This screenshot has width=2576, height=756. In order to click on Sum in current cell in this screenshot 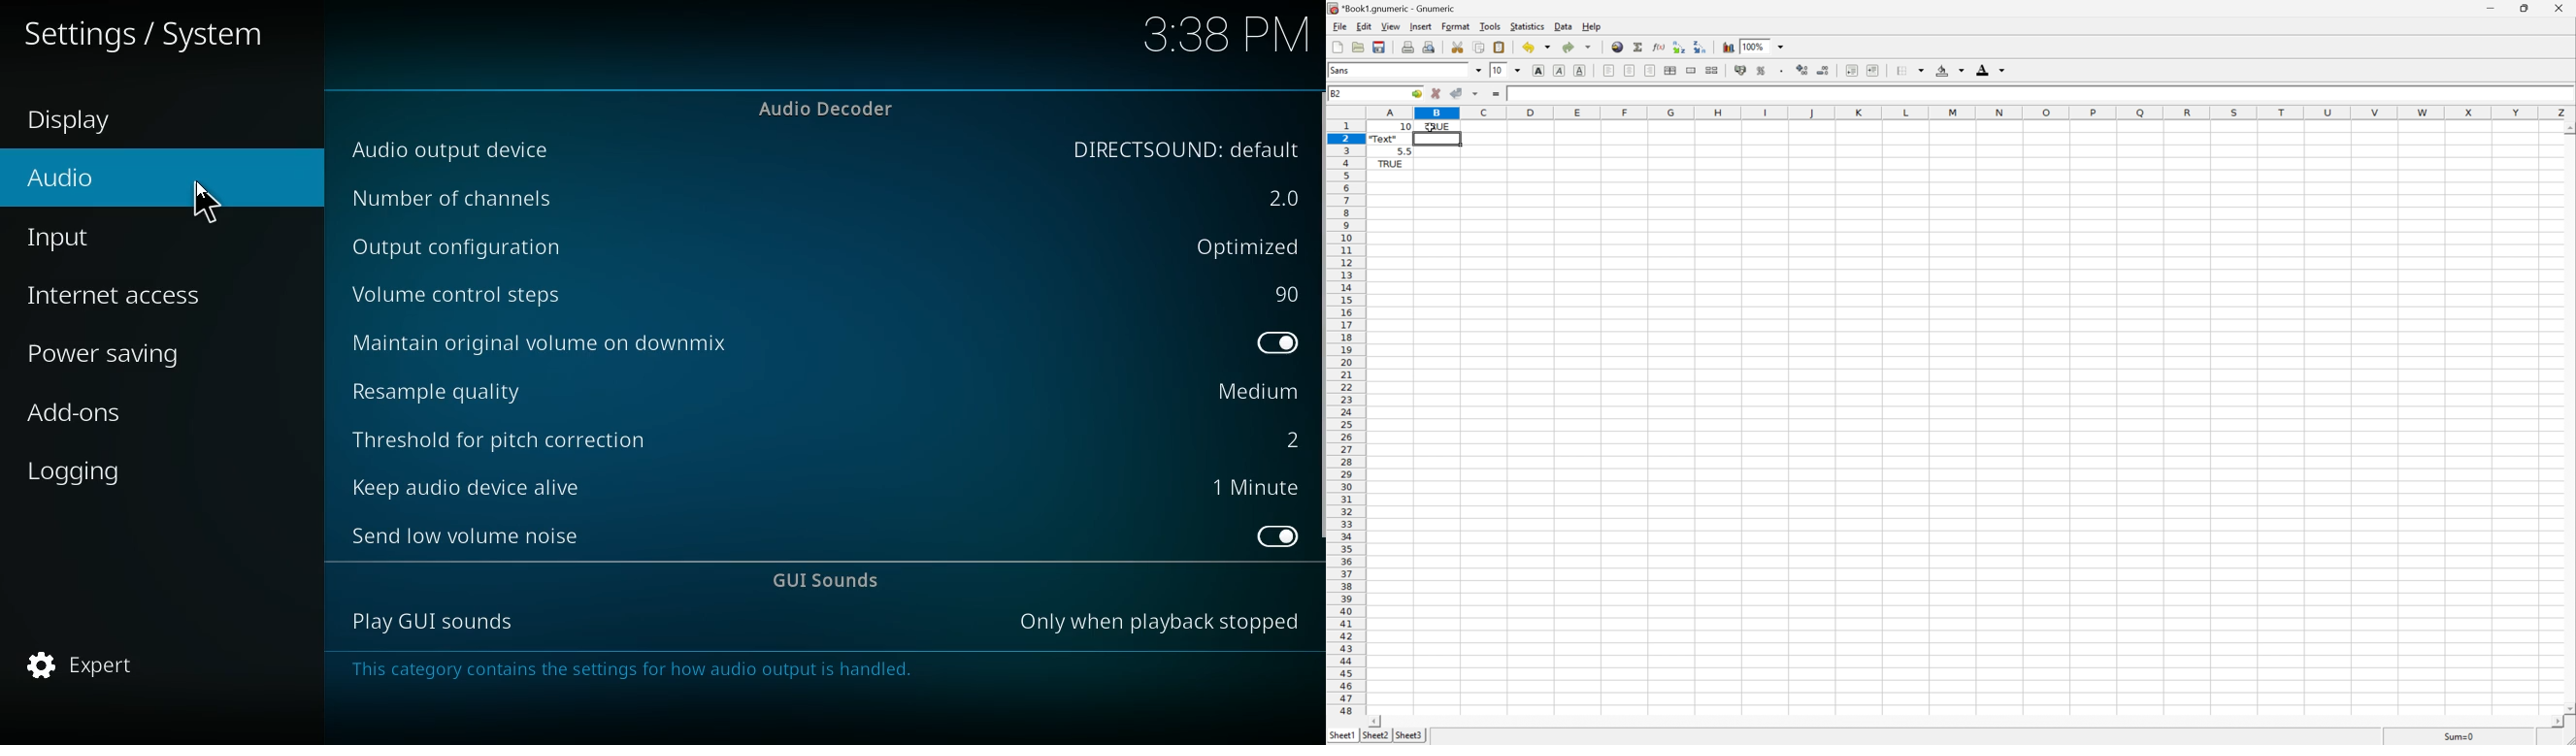, I will do `click(1638, 47)`.